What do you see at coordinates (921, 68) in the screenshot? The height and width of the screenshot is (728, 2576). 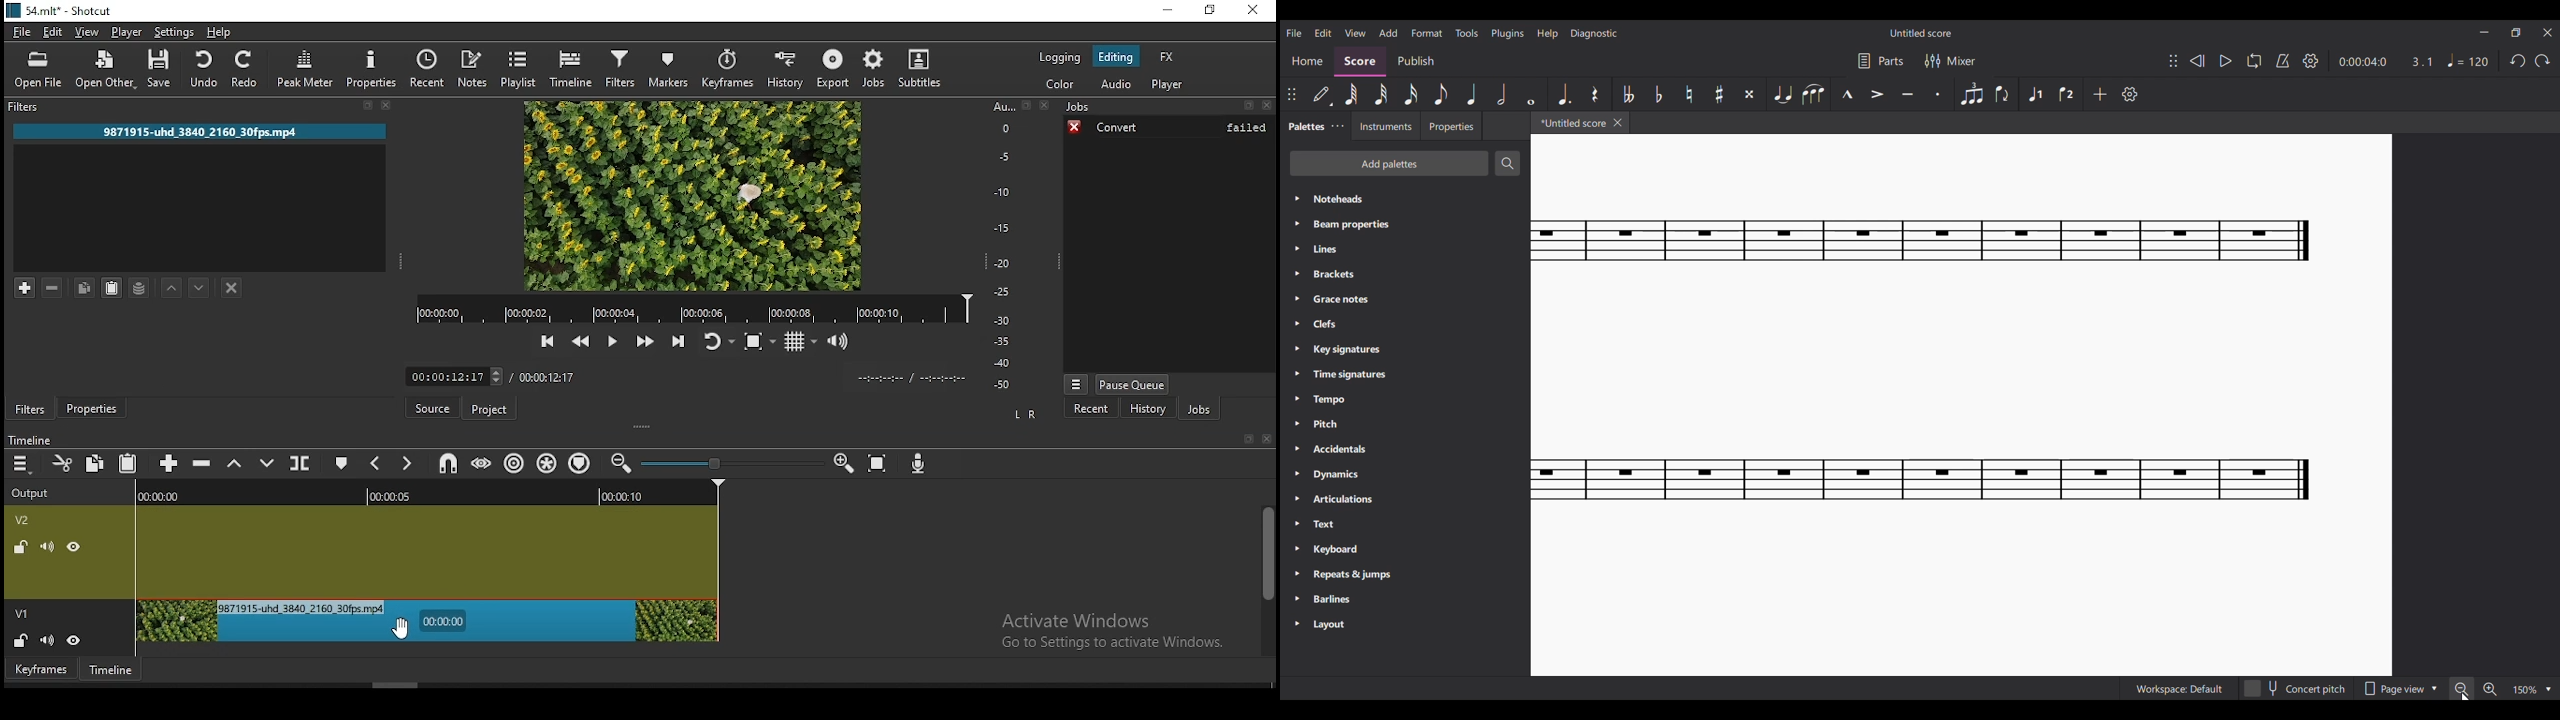 I see `subtitles` at bounding box center [921, 68].